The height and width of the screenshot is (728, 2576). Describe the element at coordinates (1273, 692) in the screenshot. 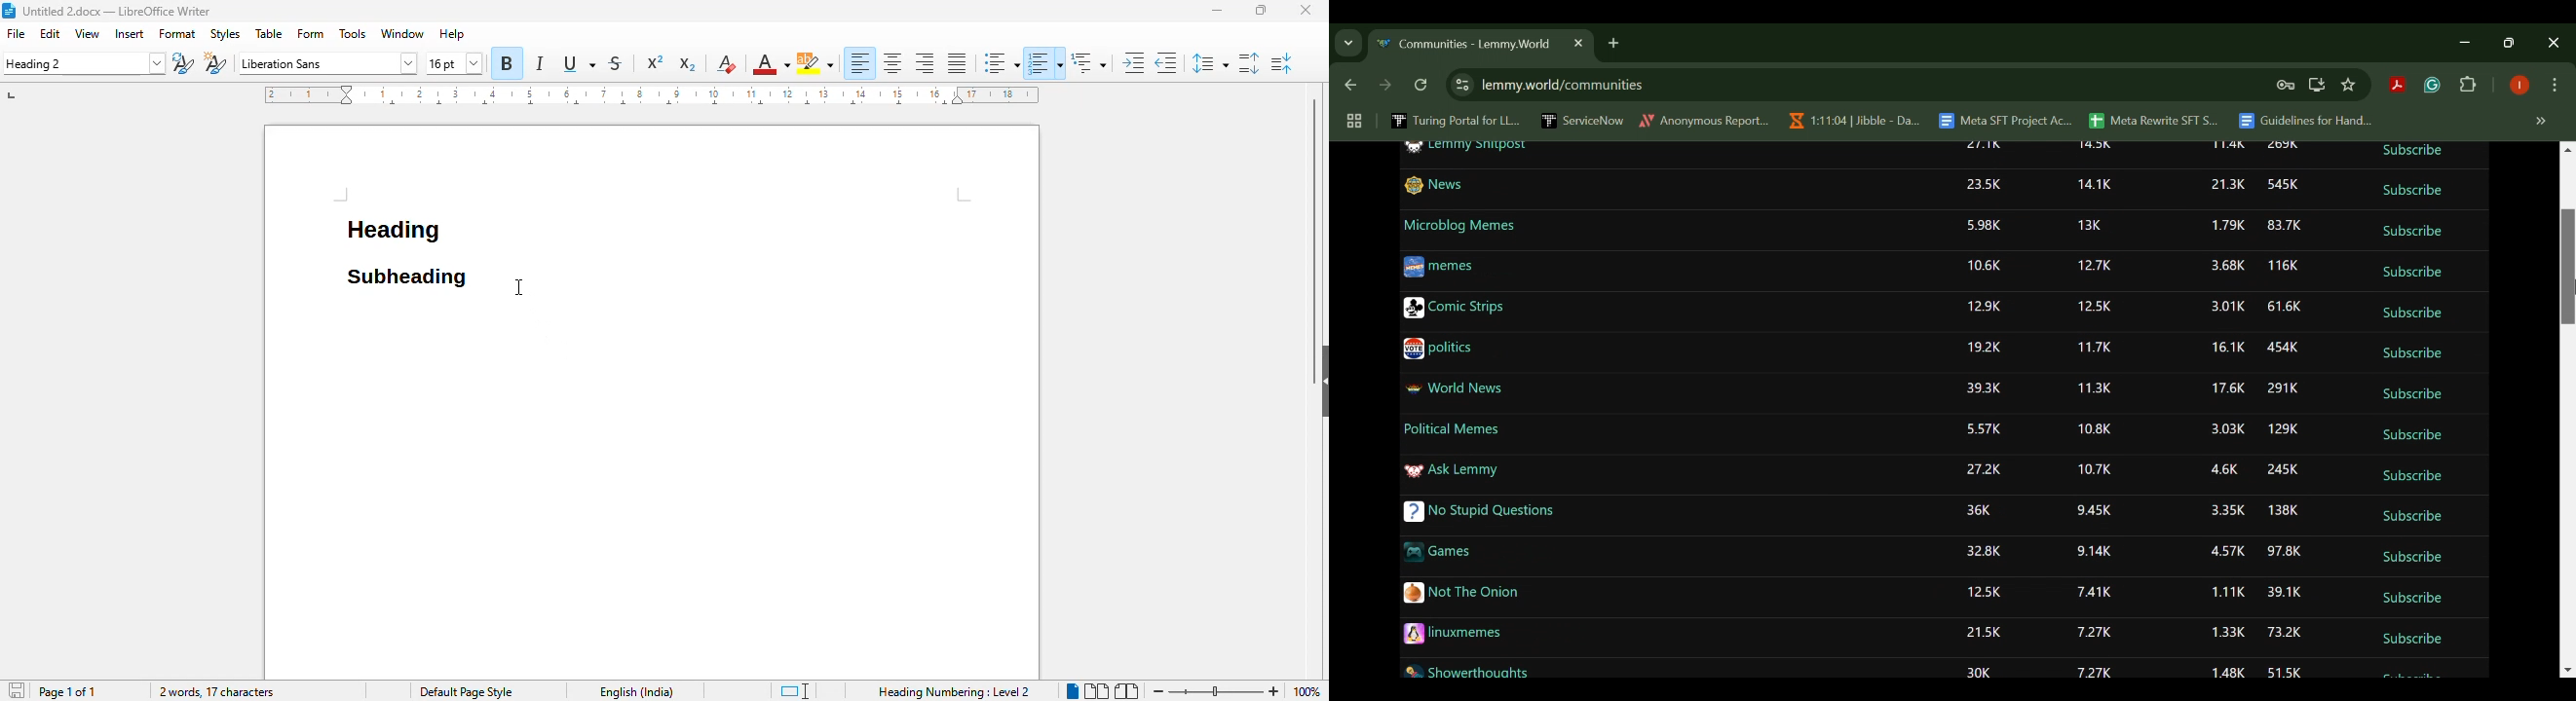

I see `zoom in` at that location.